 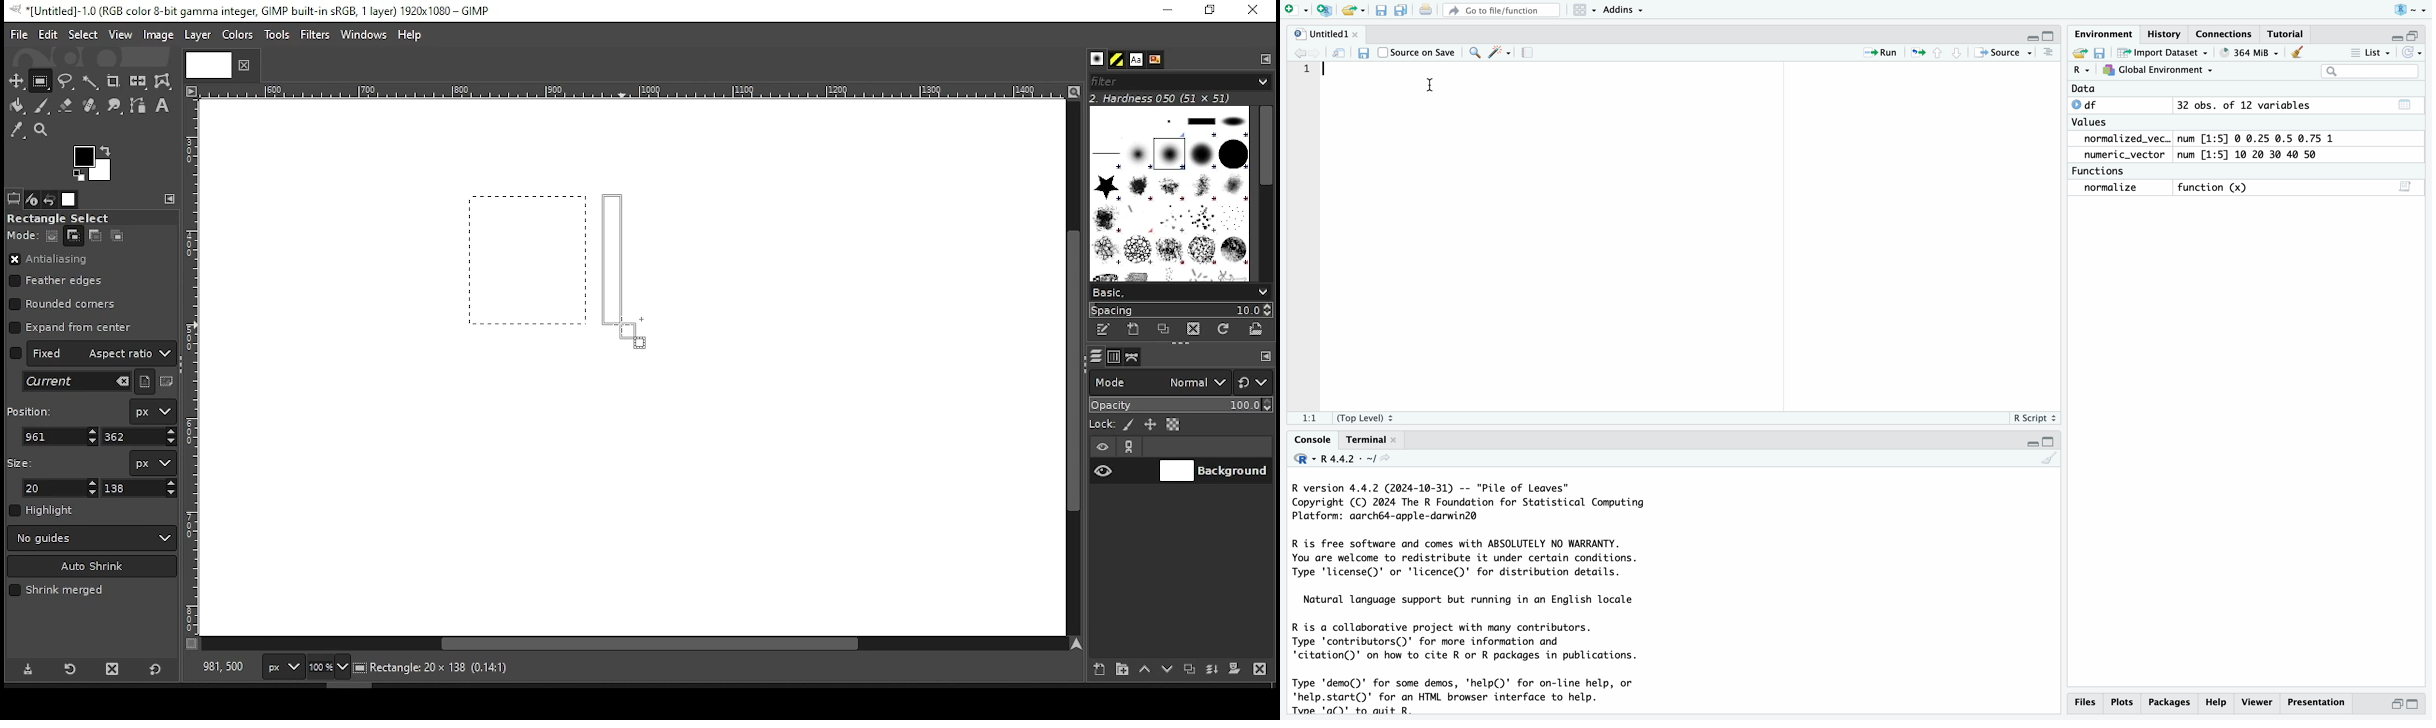 I want to click on Connections, so click(x=2225, y=34).